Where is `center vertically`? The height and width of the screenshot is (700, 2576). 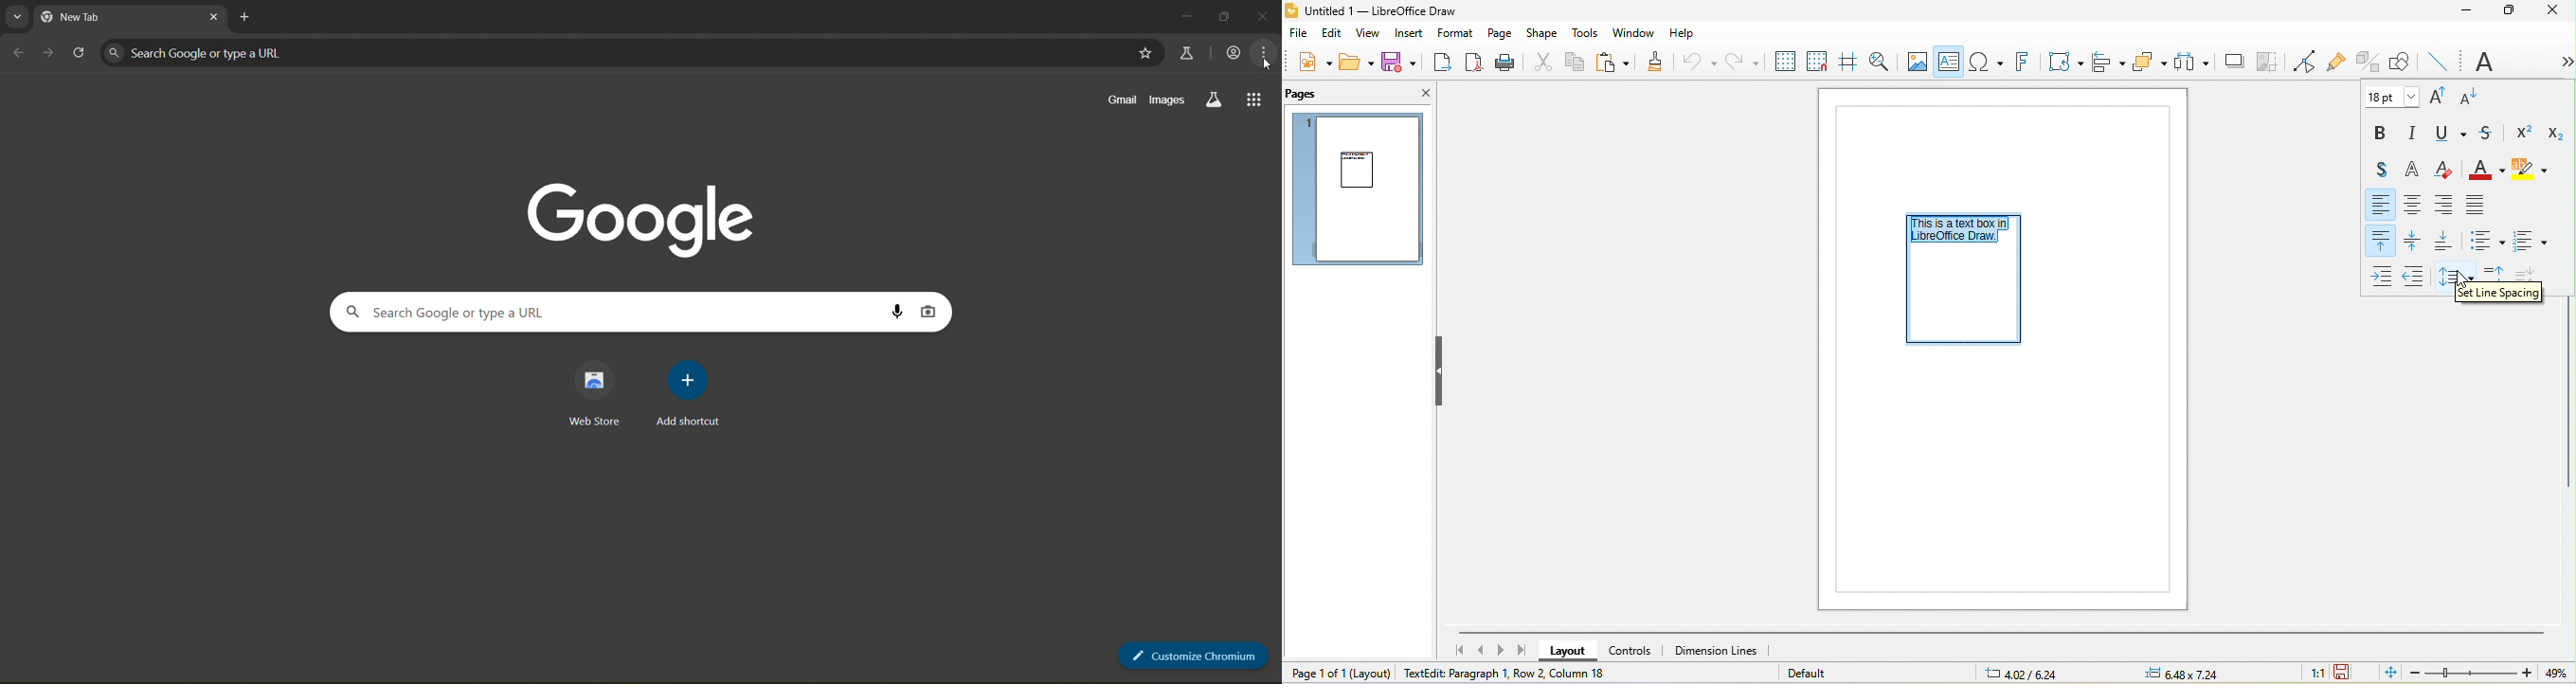 center vertically is located at coordinates (2416, 240).